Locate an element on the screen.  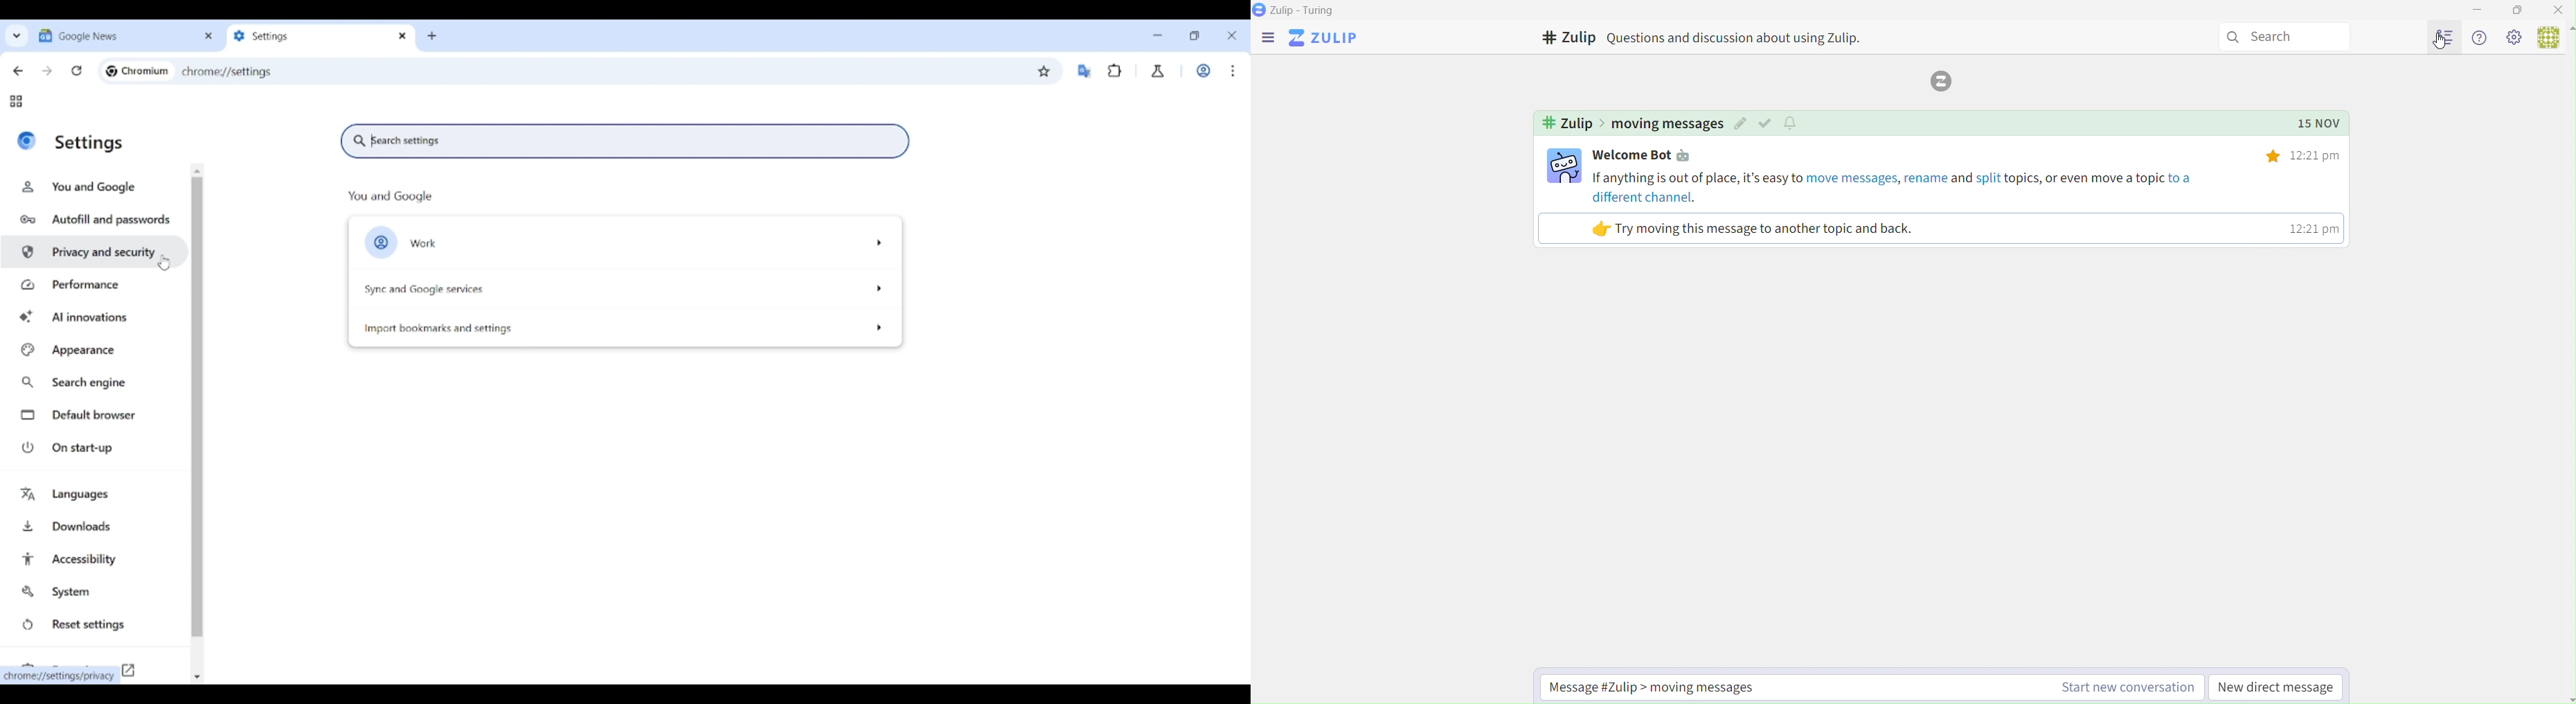
Default browser is located at coordinates (96, 415).